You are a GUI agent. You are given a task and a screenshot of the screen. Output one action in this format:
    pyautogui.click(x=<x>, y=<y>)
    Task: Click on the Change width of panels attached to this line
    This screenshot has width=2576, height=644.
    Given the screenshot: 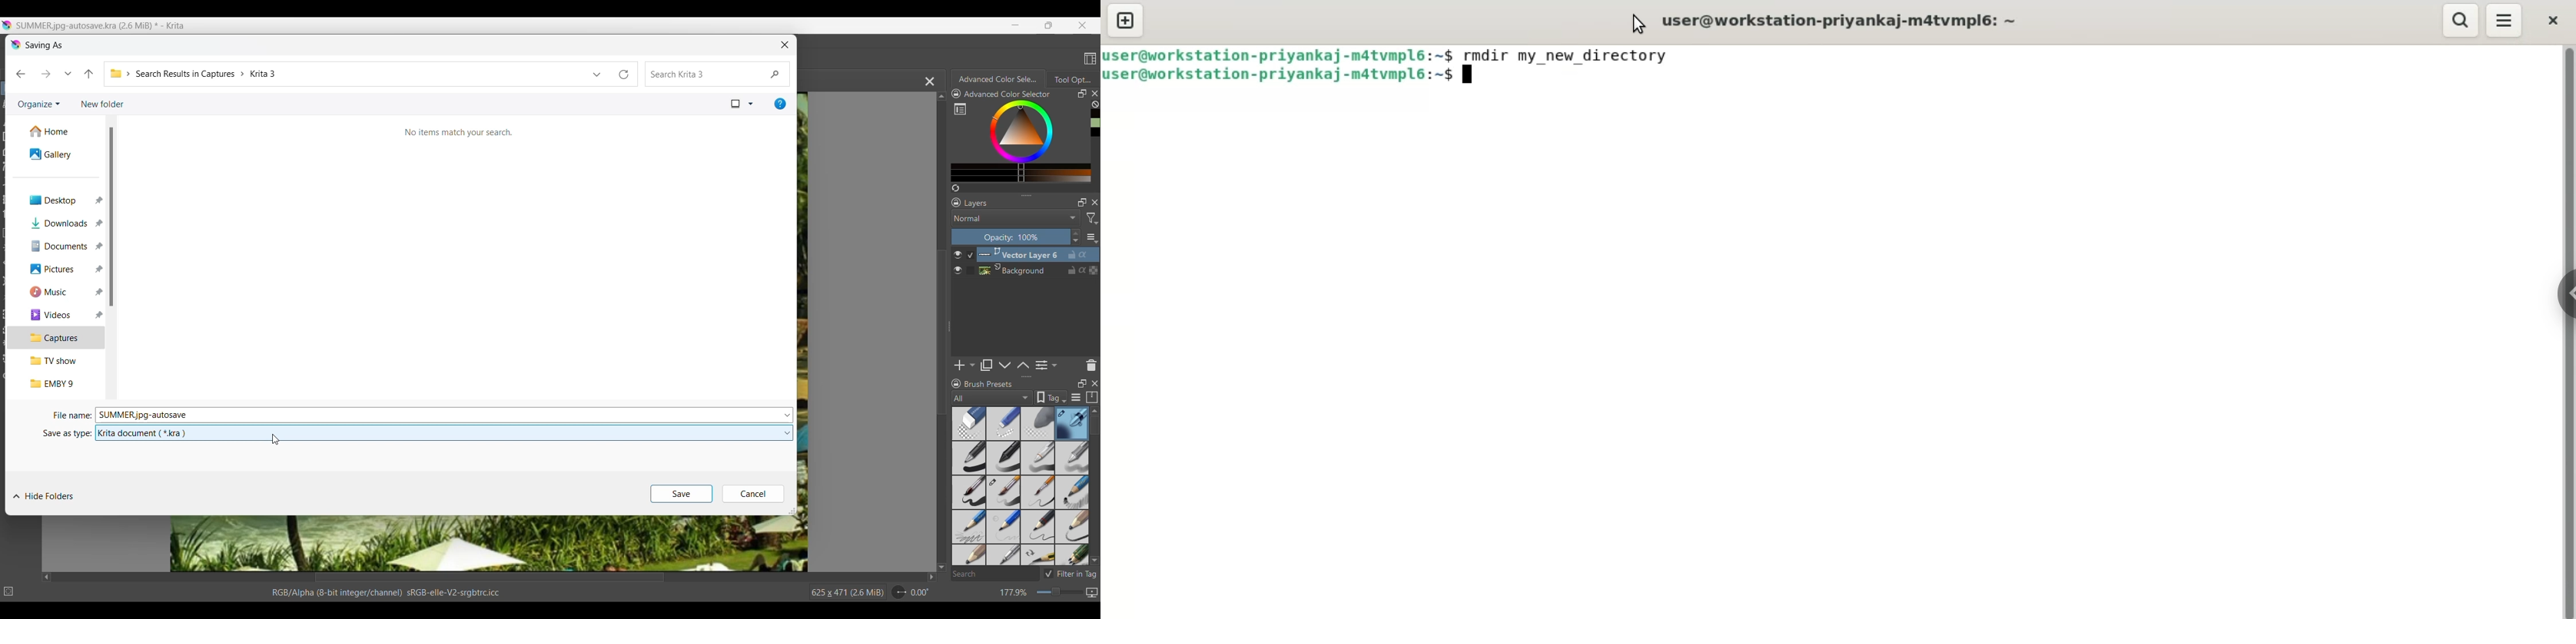 What is the action you would take?
    pyautogui.click(x=949, y=343)
    